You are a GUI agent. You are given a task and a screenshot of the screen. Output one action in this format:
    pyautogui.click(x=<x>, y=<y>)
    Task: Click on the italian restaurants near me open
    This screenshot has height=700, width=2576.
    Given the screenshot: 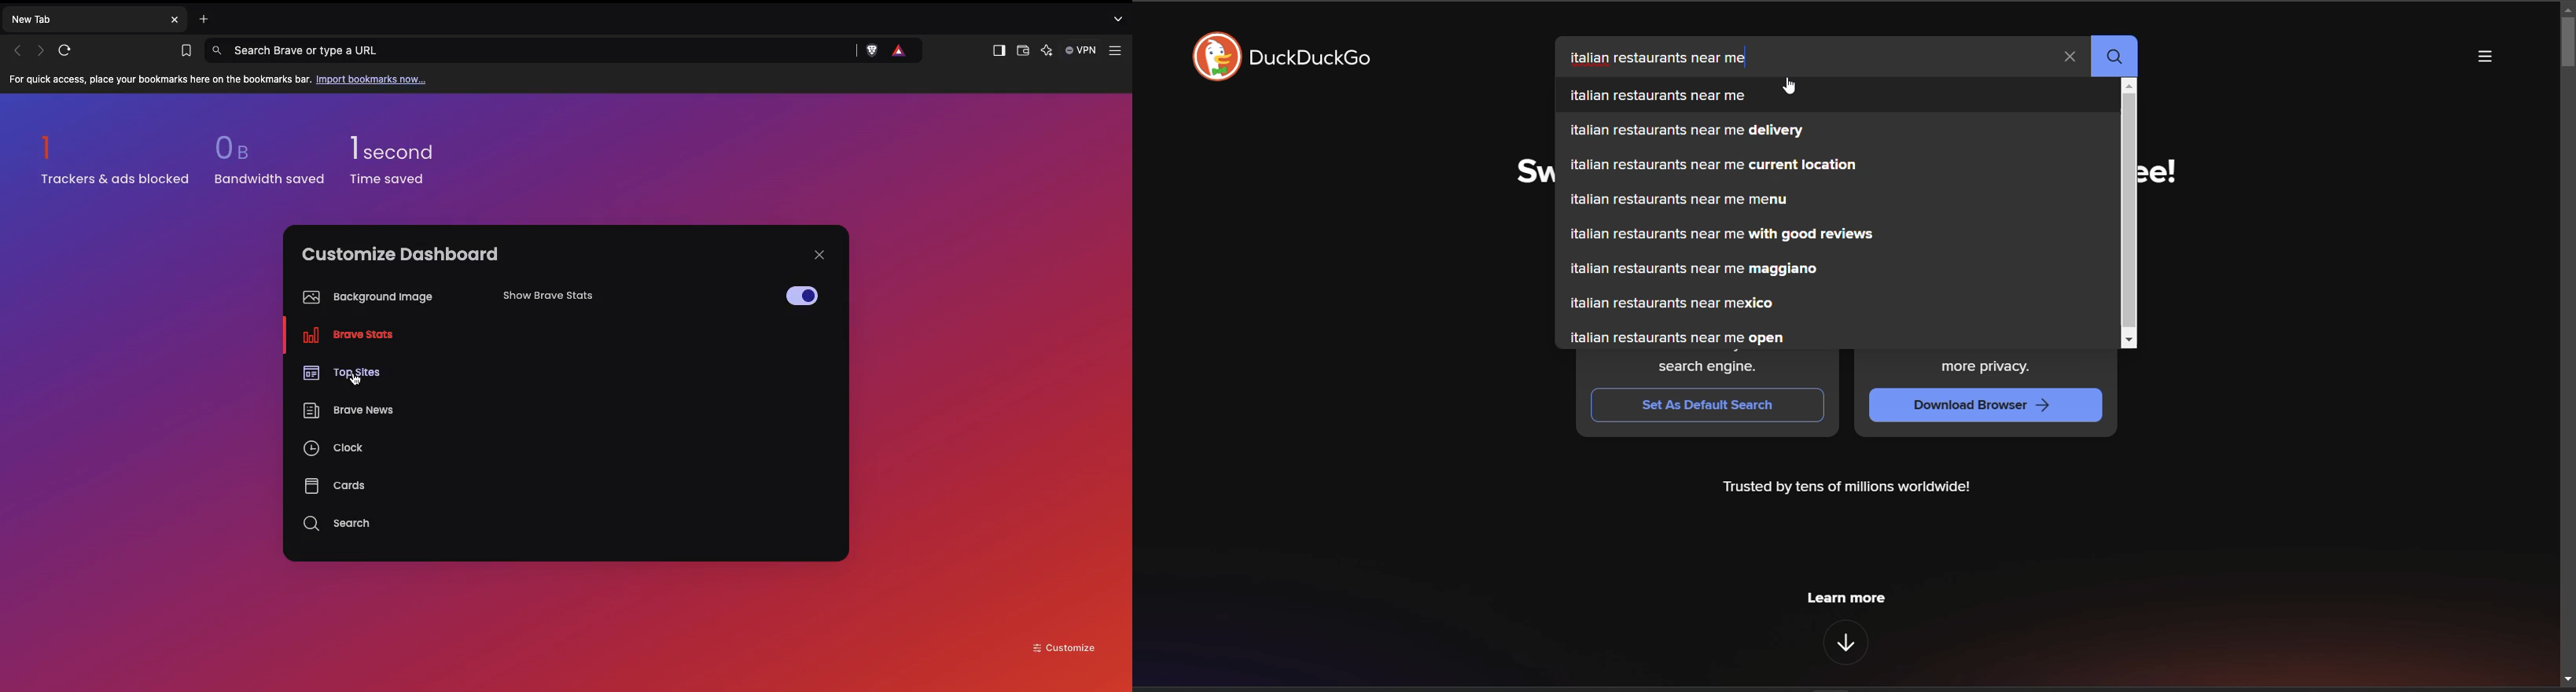 What is the action you would take?
    pyautogui.click(x=1837, y=338)
    